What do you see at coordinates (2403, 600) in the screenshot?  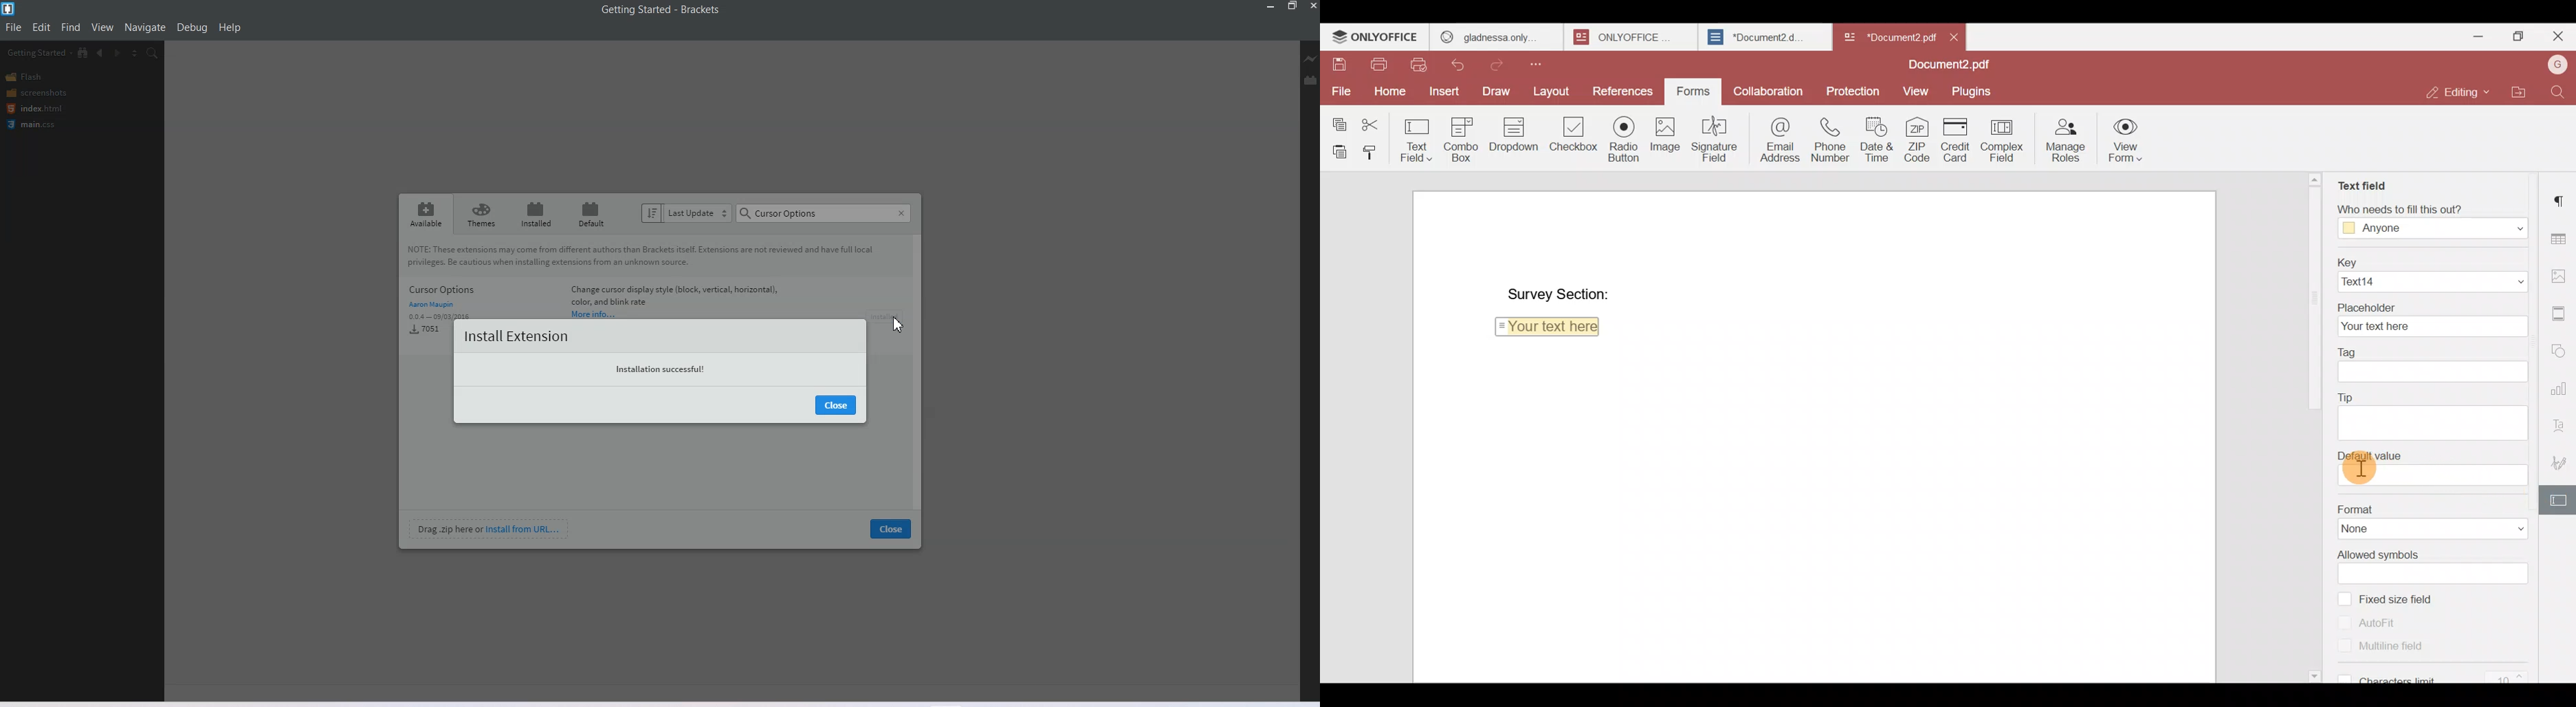 I see `Fixed size field` at bounding box center [2403, 600].